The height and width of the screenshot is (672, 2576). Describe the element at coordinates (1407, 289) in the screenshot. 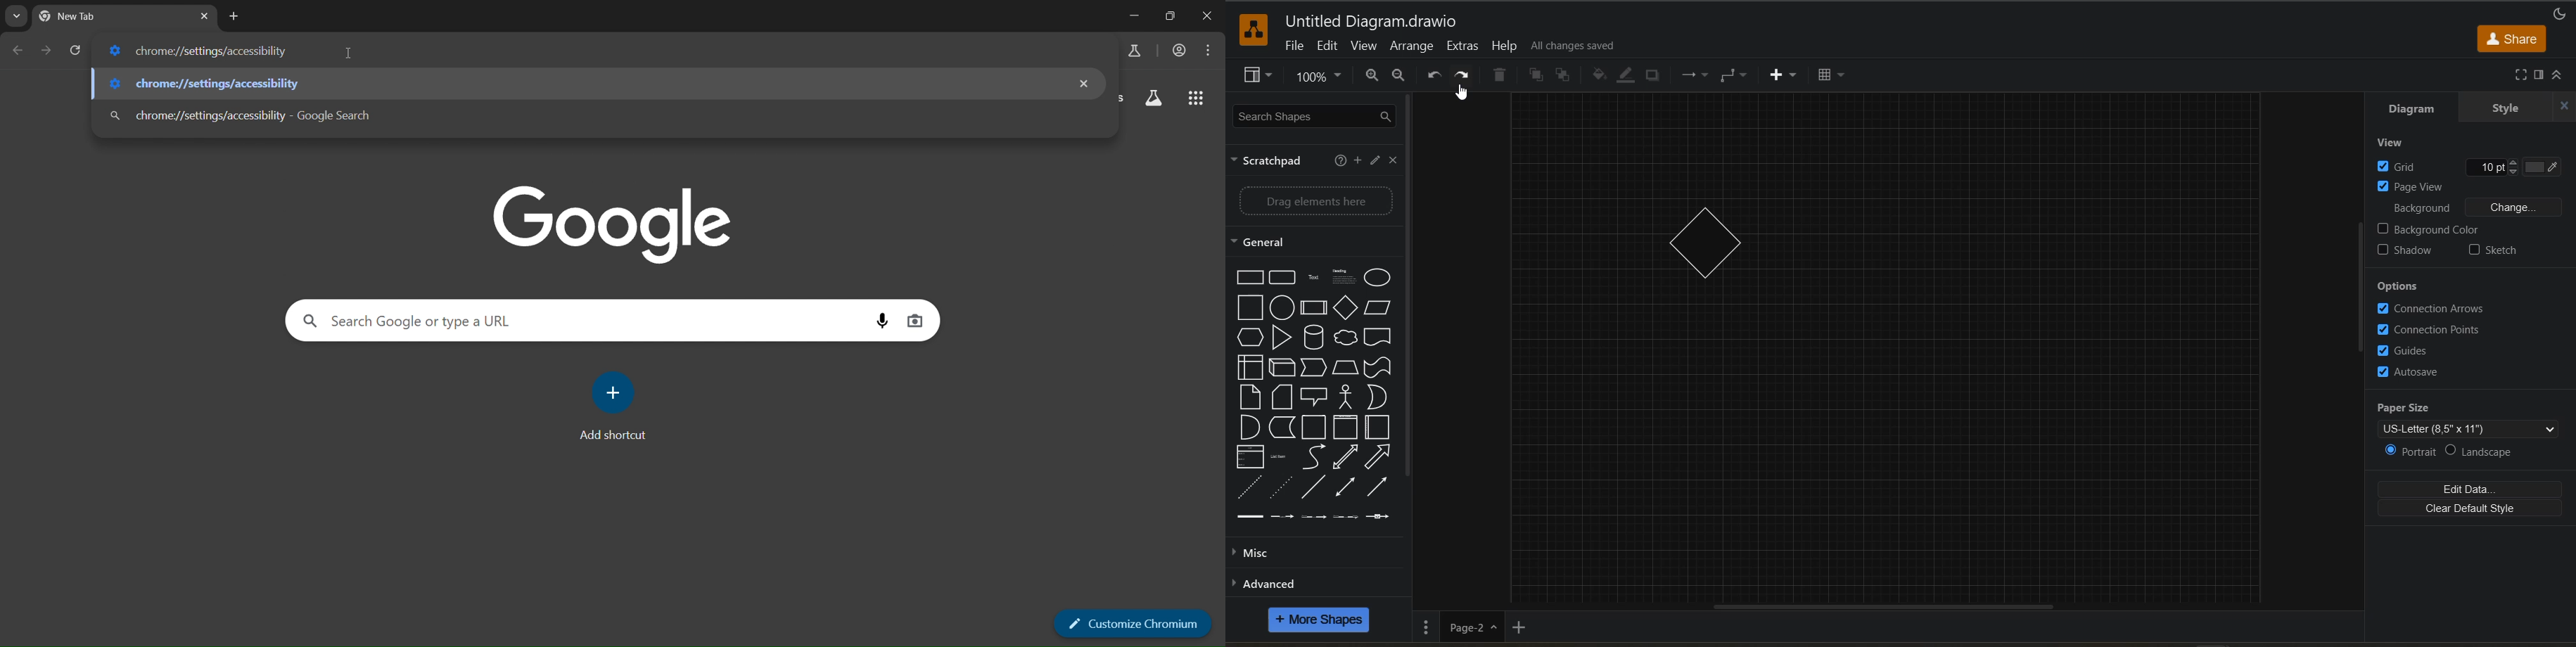

I see `vertical scroll bar` at that location.